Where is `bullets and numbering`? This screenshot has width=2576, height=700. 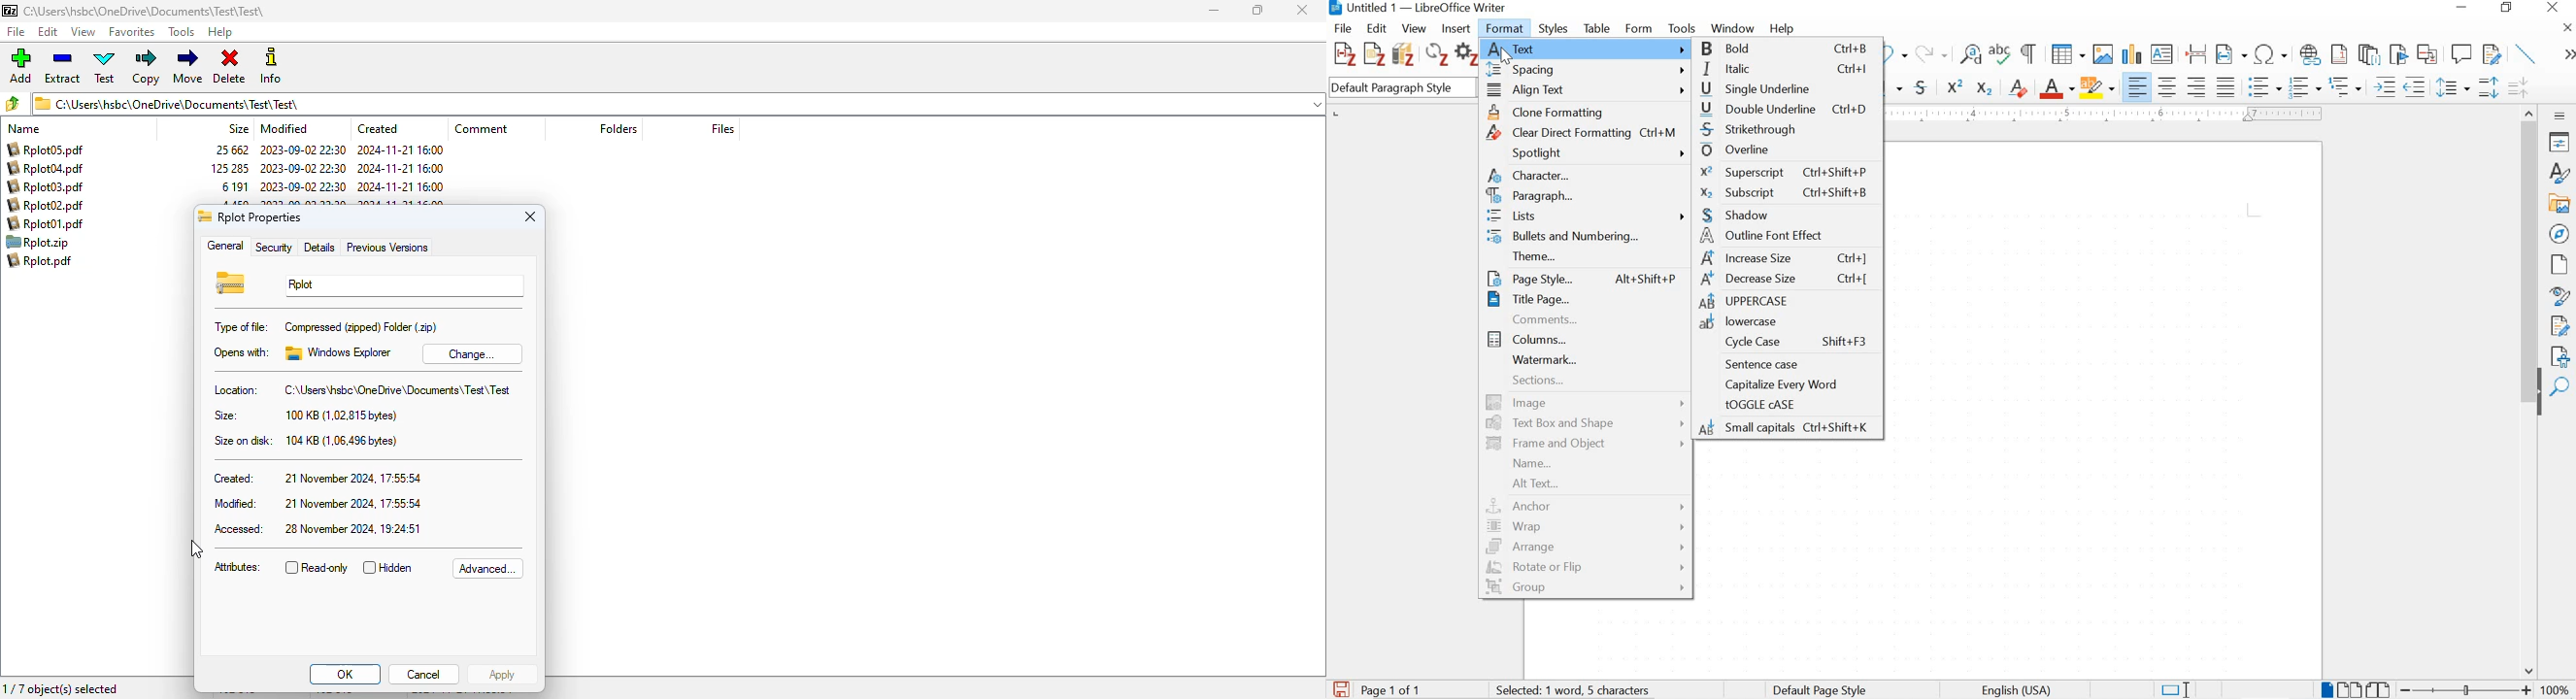 bullets and numbering is located at coordinates (1587, 238).